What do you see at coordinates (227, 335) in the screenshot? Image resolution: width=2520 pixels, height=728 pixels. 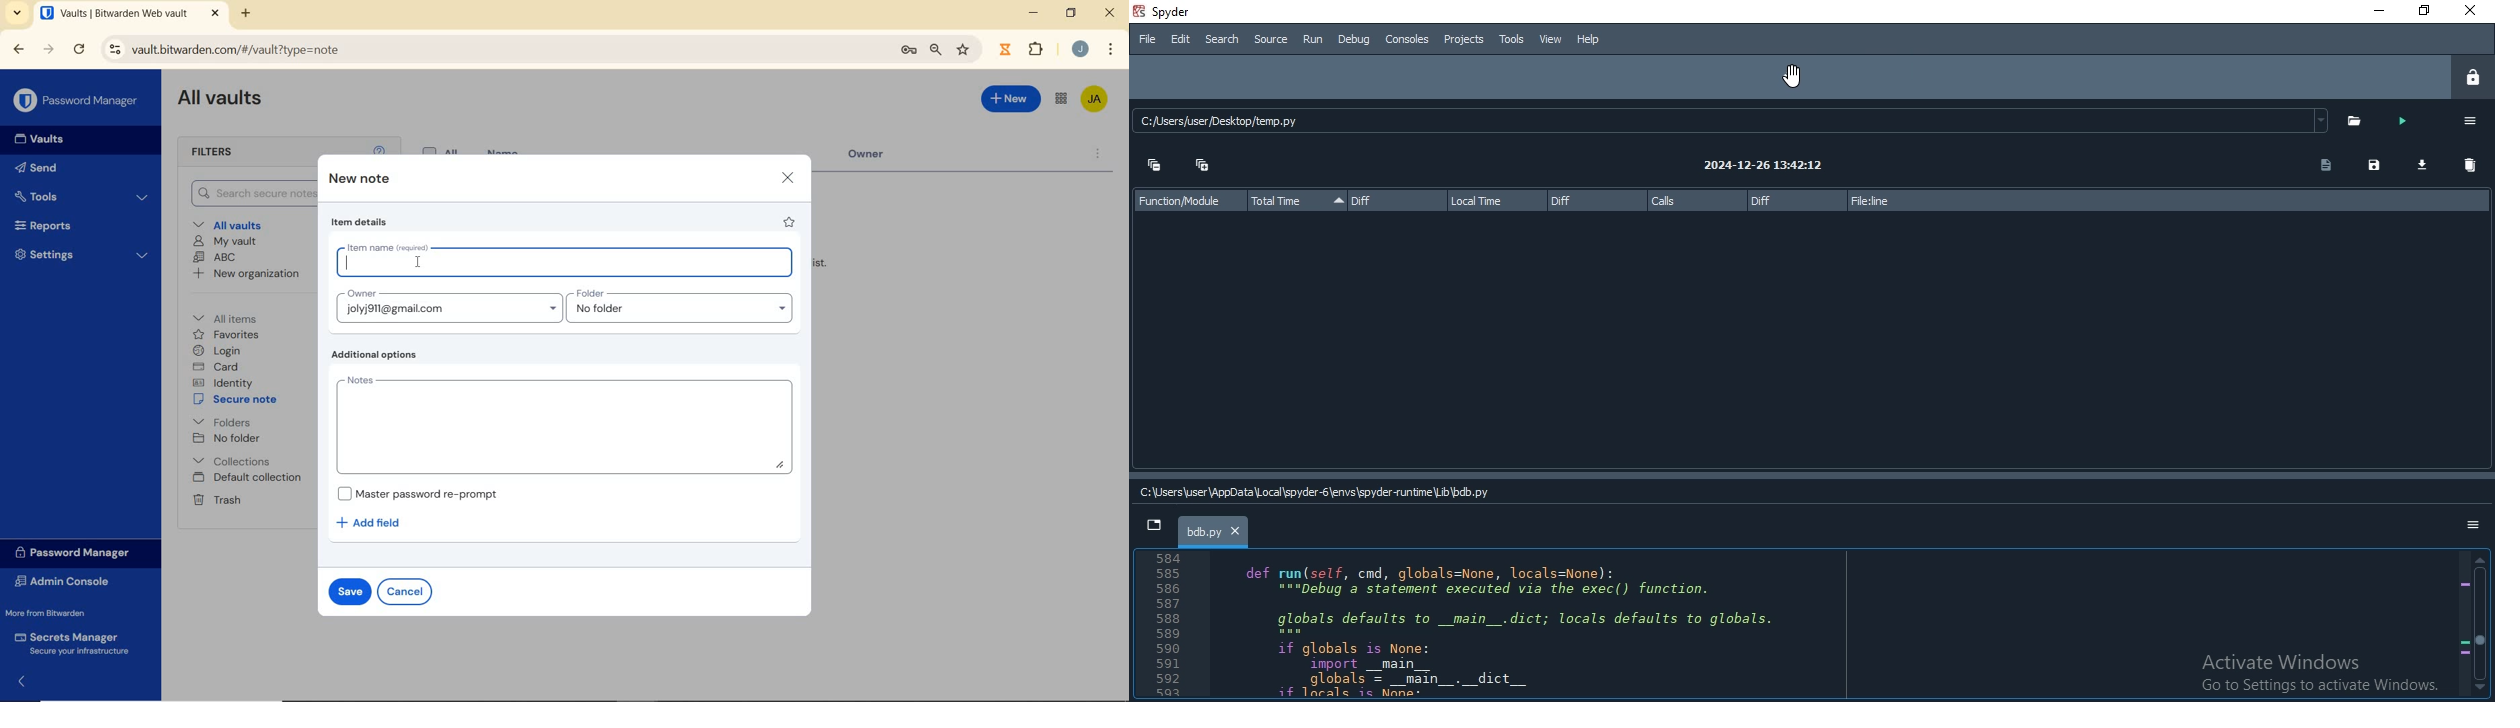 I see `favorites` at bounding box center [227, 335].